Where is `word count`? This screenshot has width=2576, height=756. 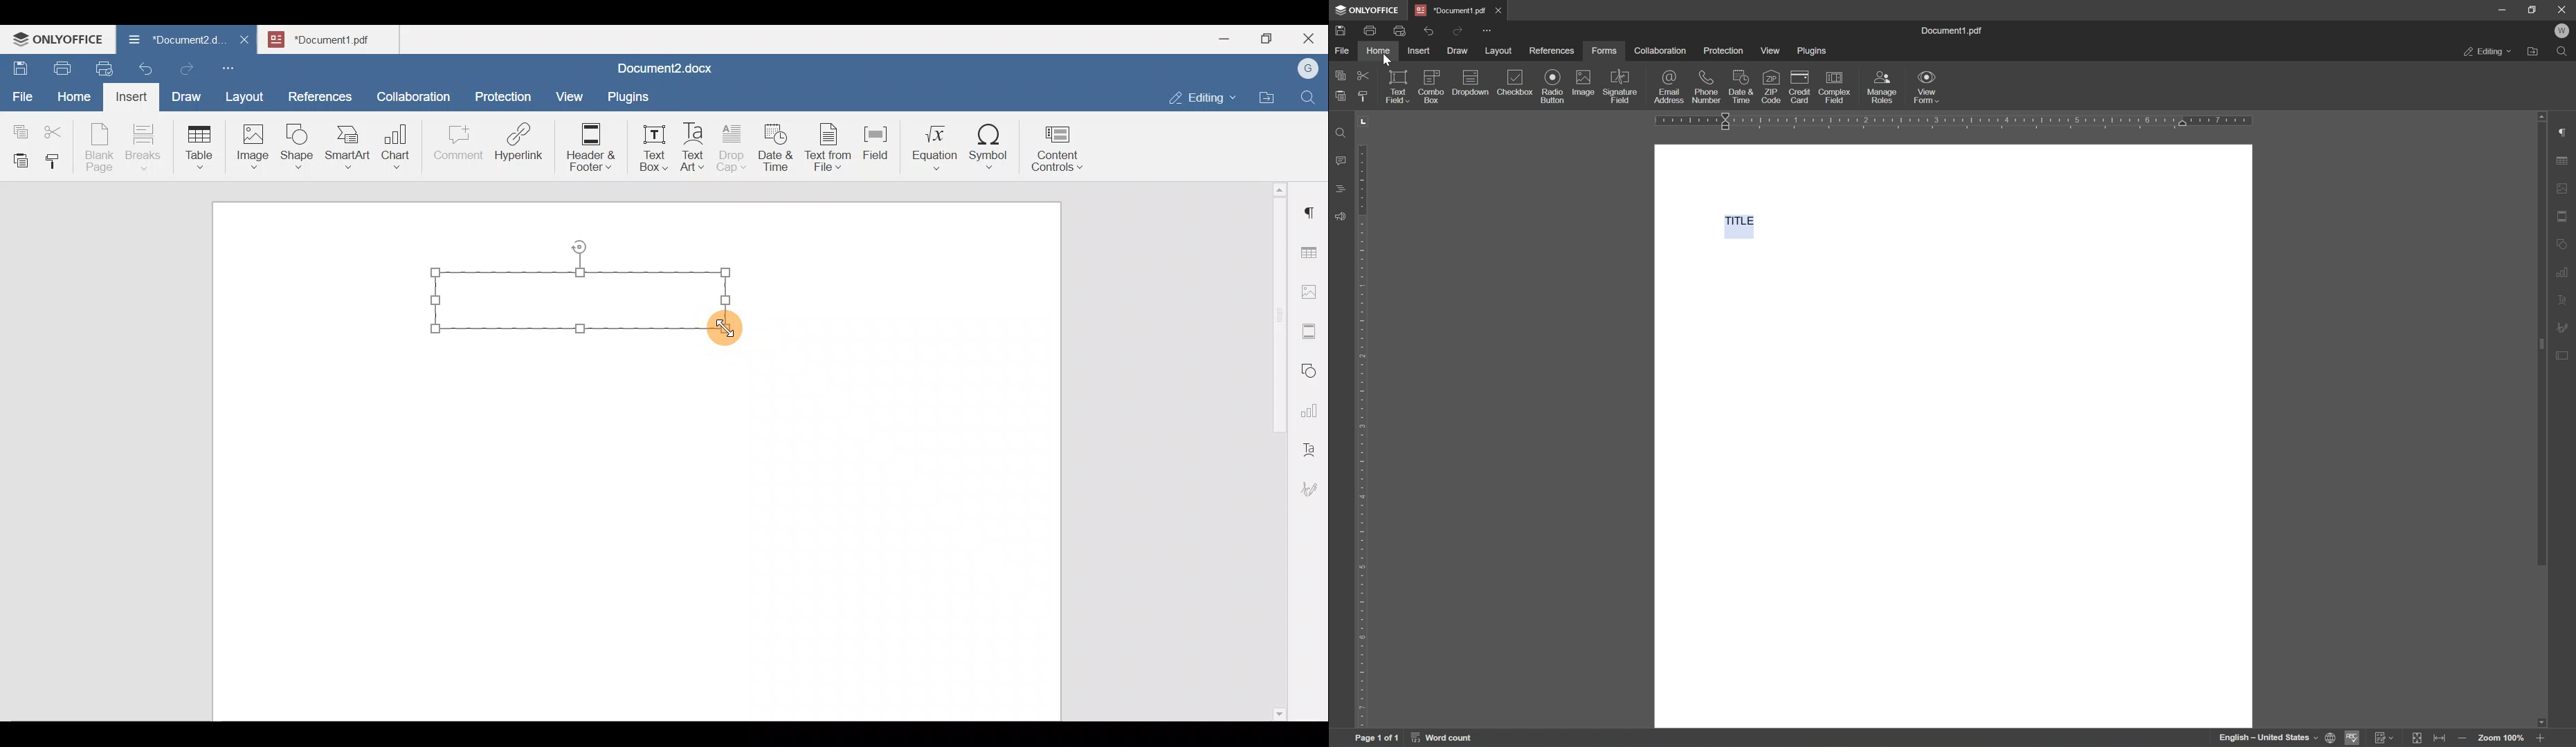
word count is located at coordinates (1444, 739).